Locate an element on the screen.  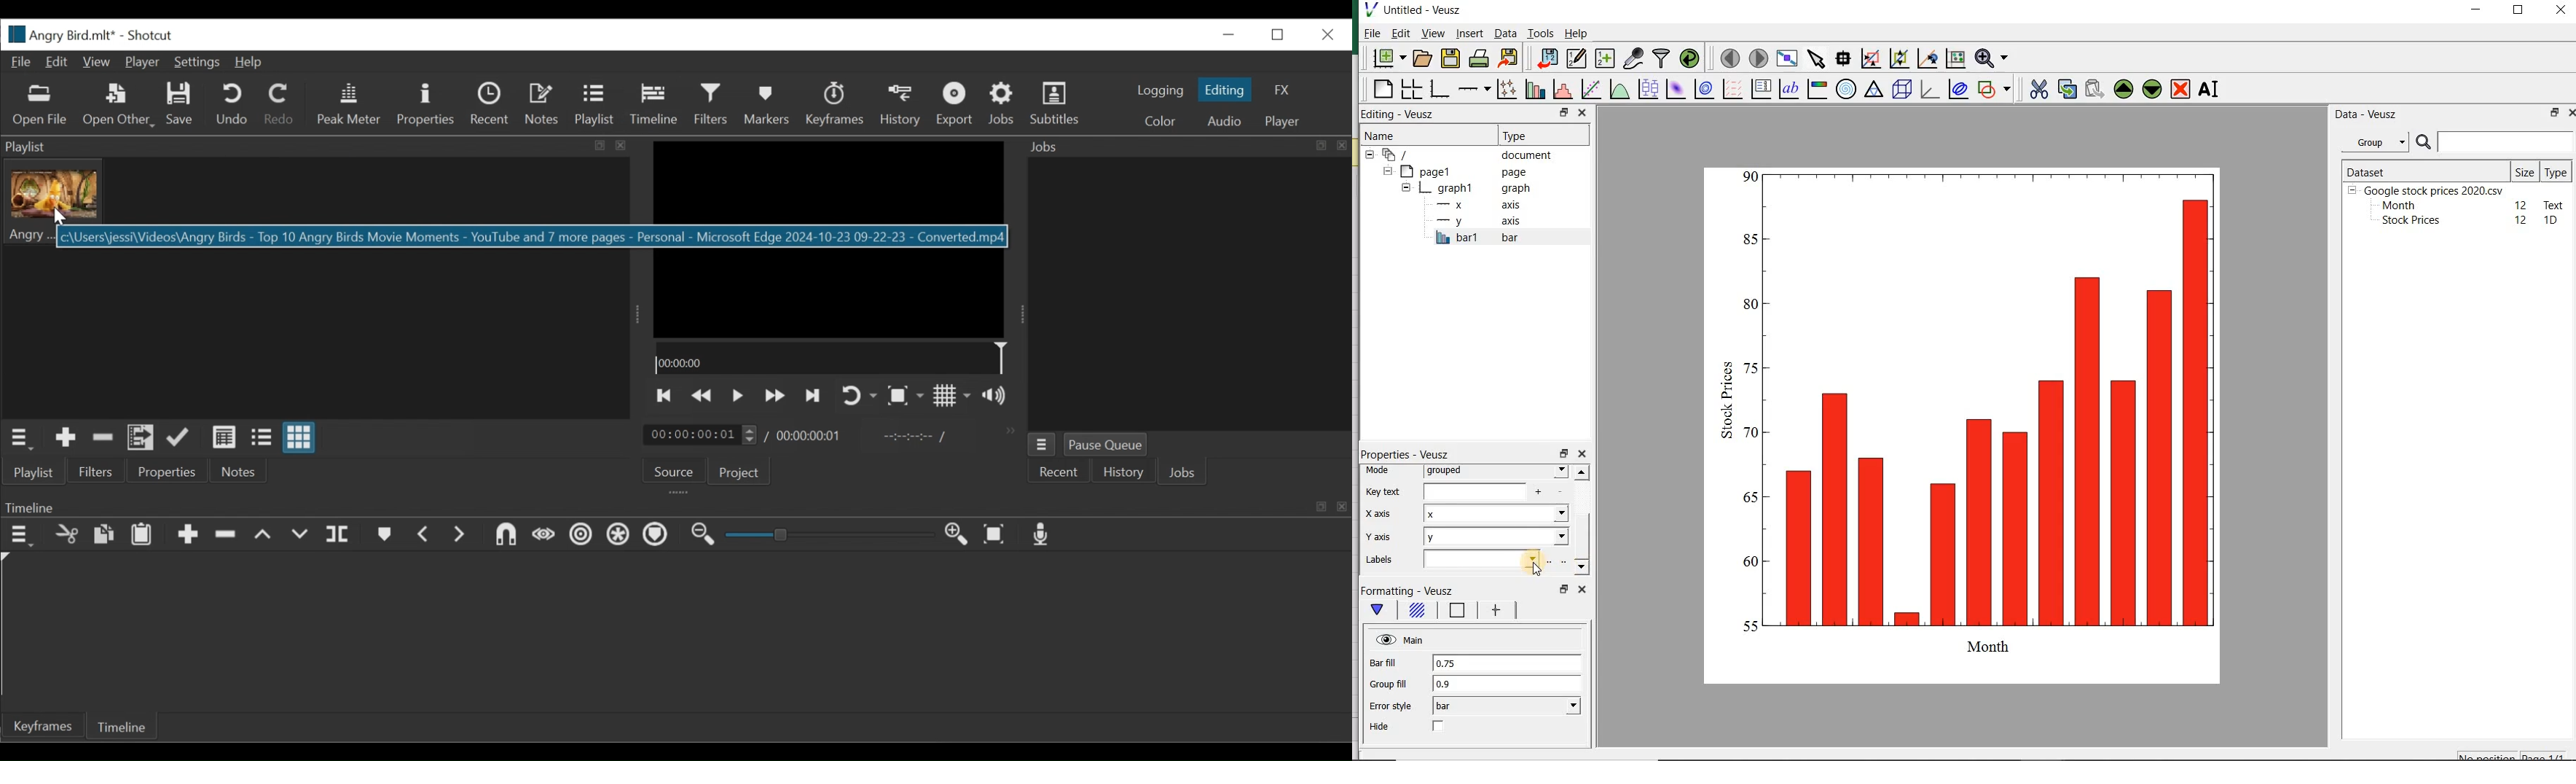
Zoom timeline in is located at coordinates (958, 534).